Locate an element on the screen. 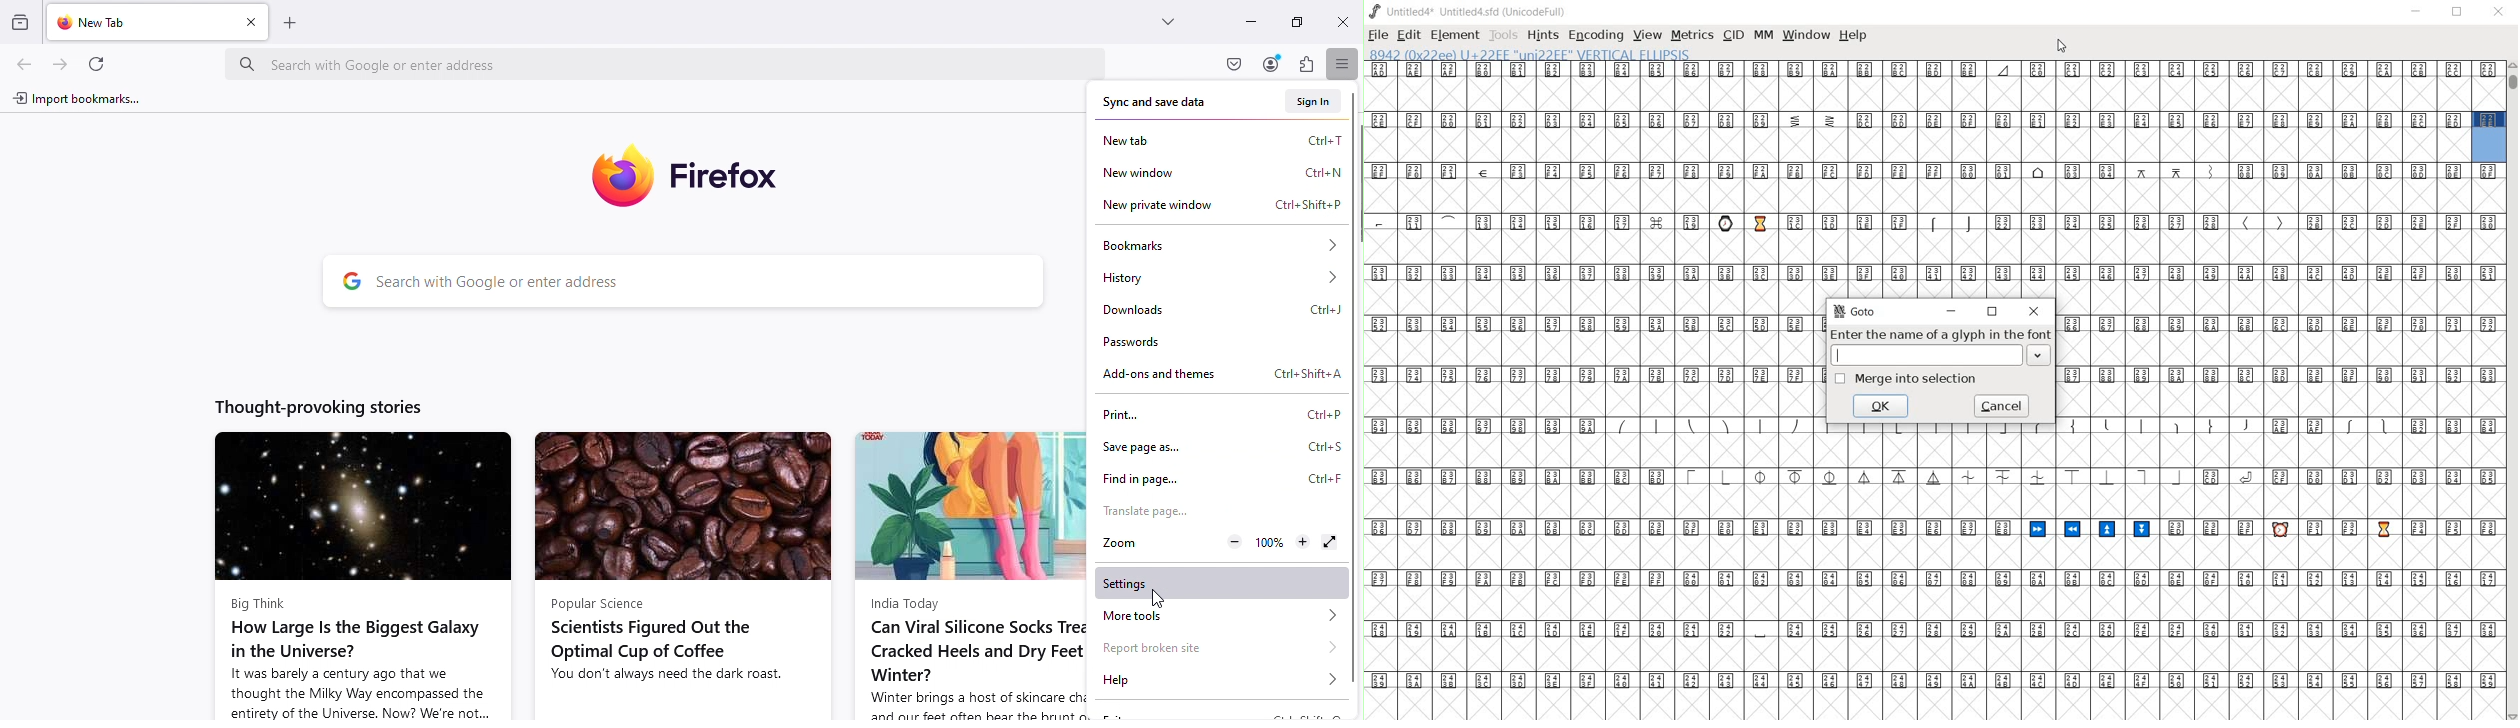 This screenshot has height=728, width=2520. Search bar is located at coordinates (714, 284).